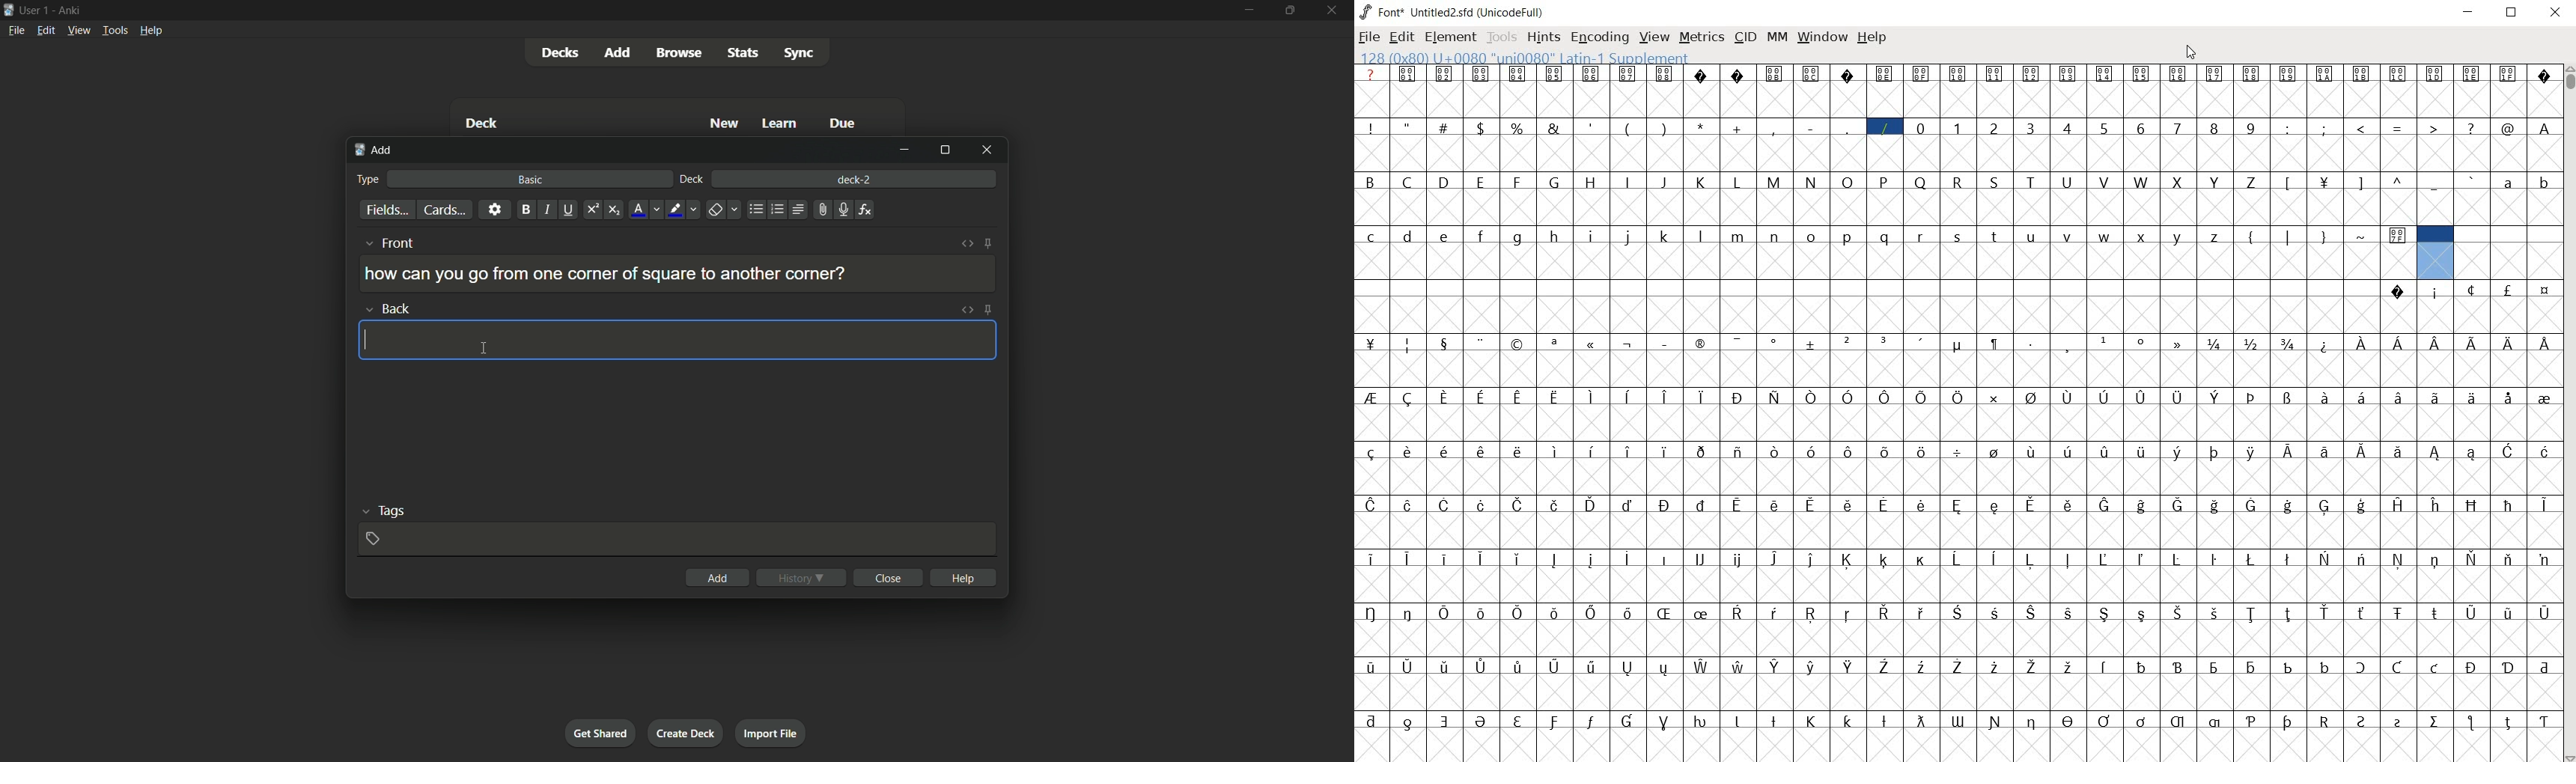 This screenshot has height=784, width=2576. I want to click on Symbol, so click(1667, 612).